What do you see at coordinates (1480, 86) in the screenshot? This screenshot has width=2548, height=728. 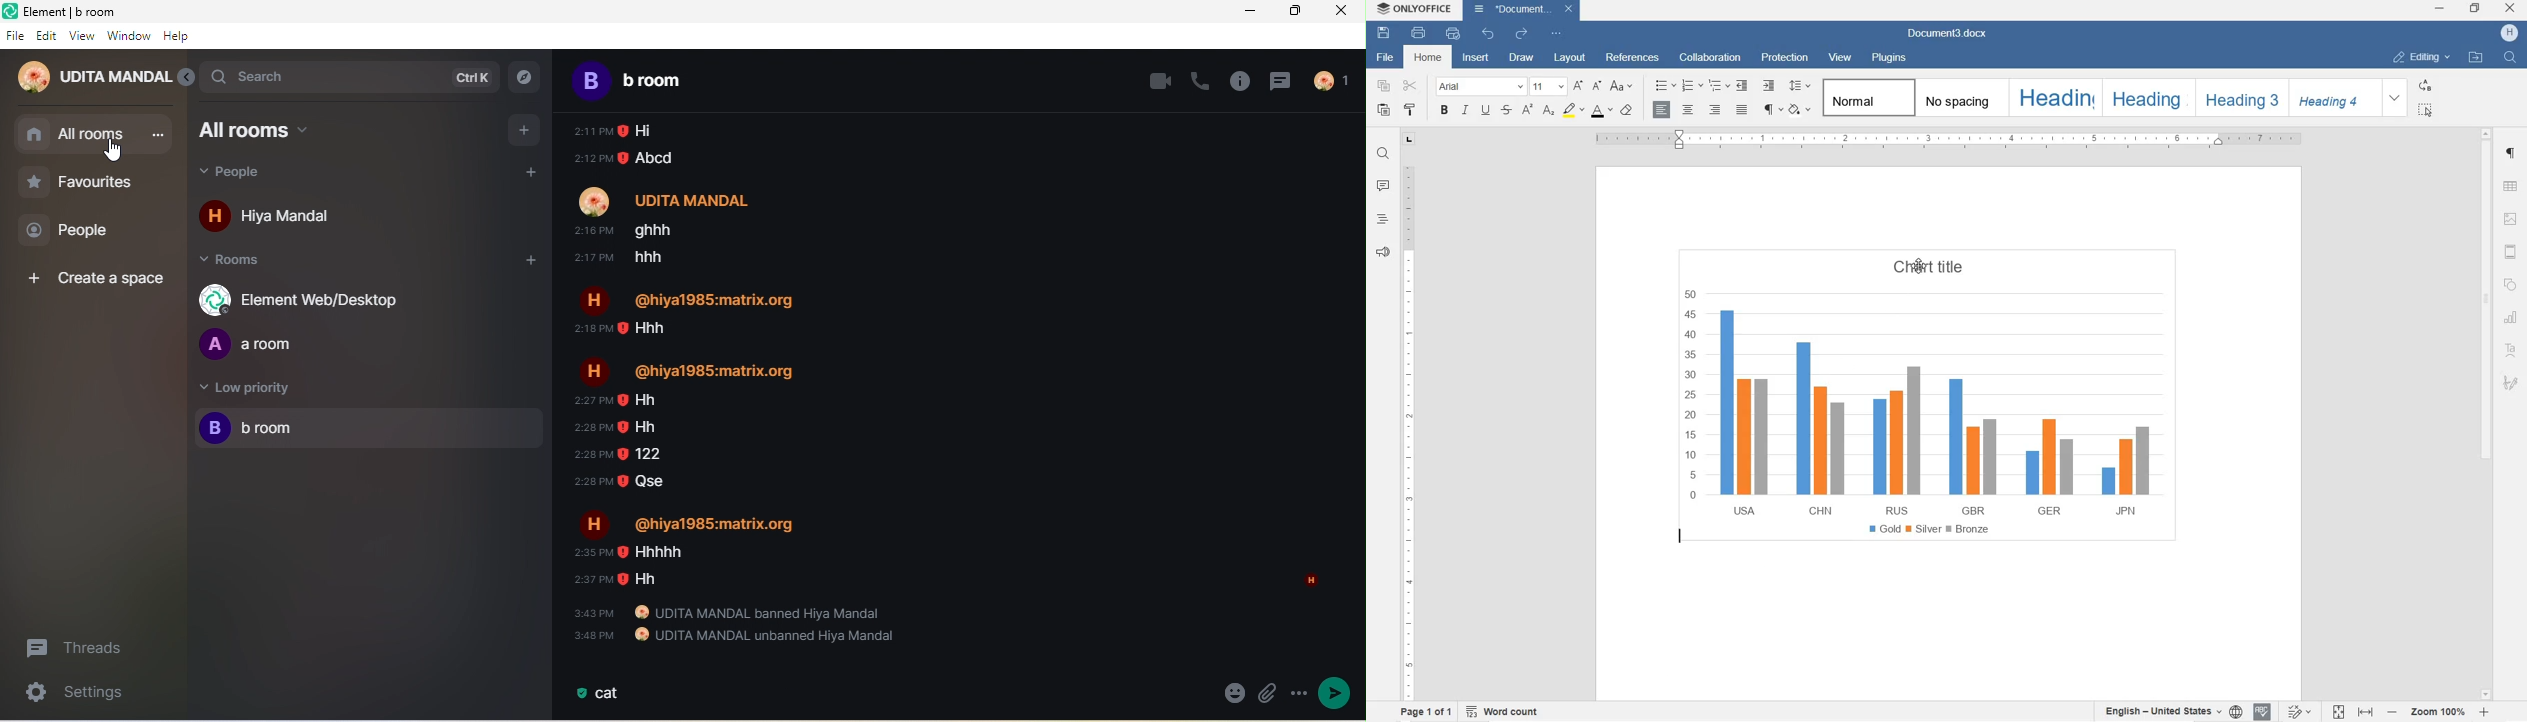 I see `FONT NAME` at bounding box center [1480, 86].